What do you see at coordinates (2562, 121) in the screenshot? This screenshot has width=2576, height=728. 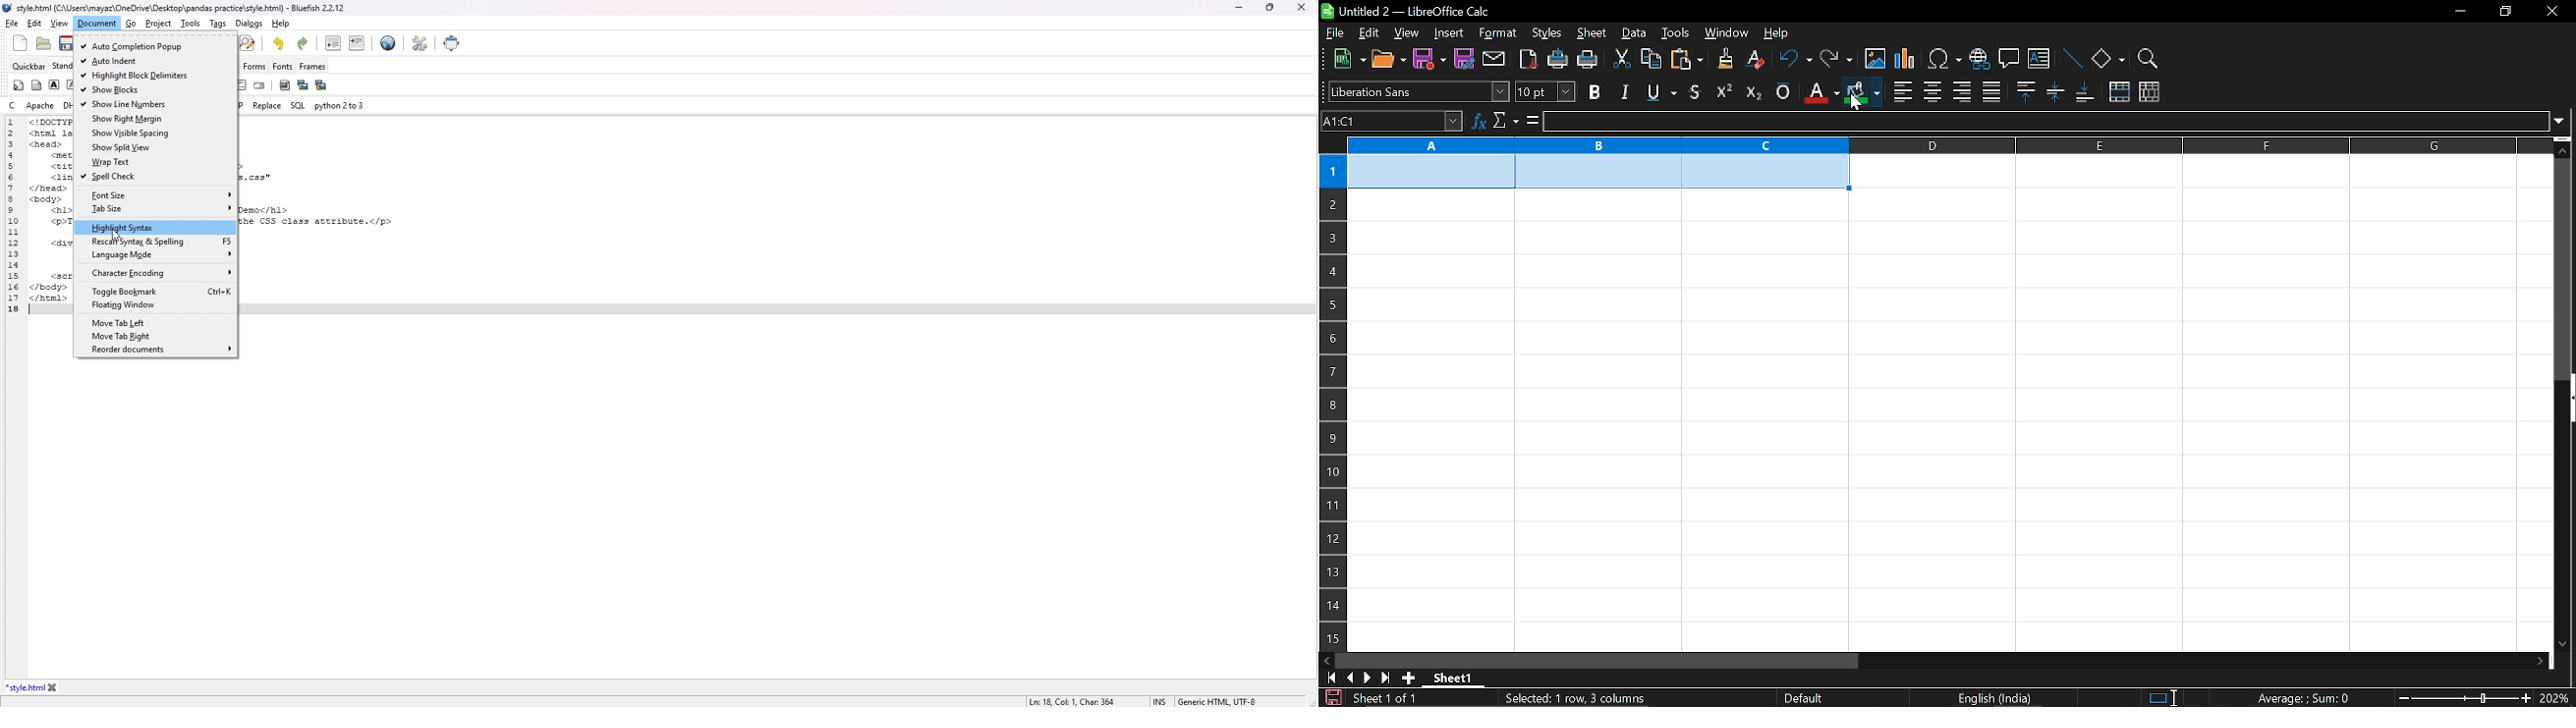 I see `expand formula bar` at bounding box center [2562, 121].